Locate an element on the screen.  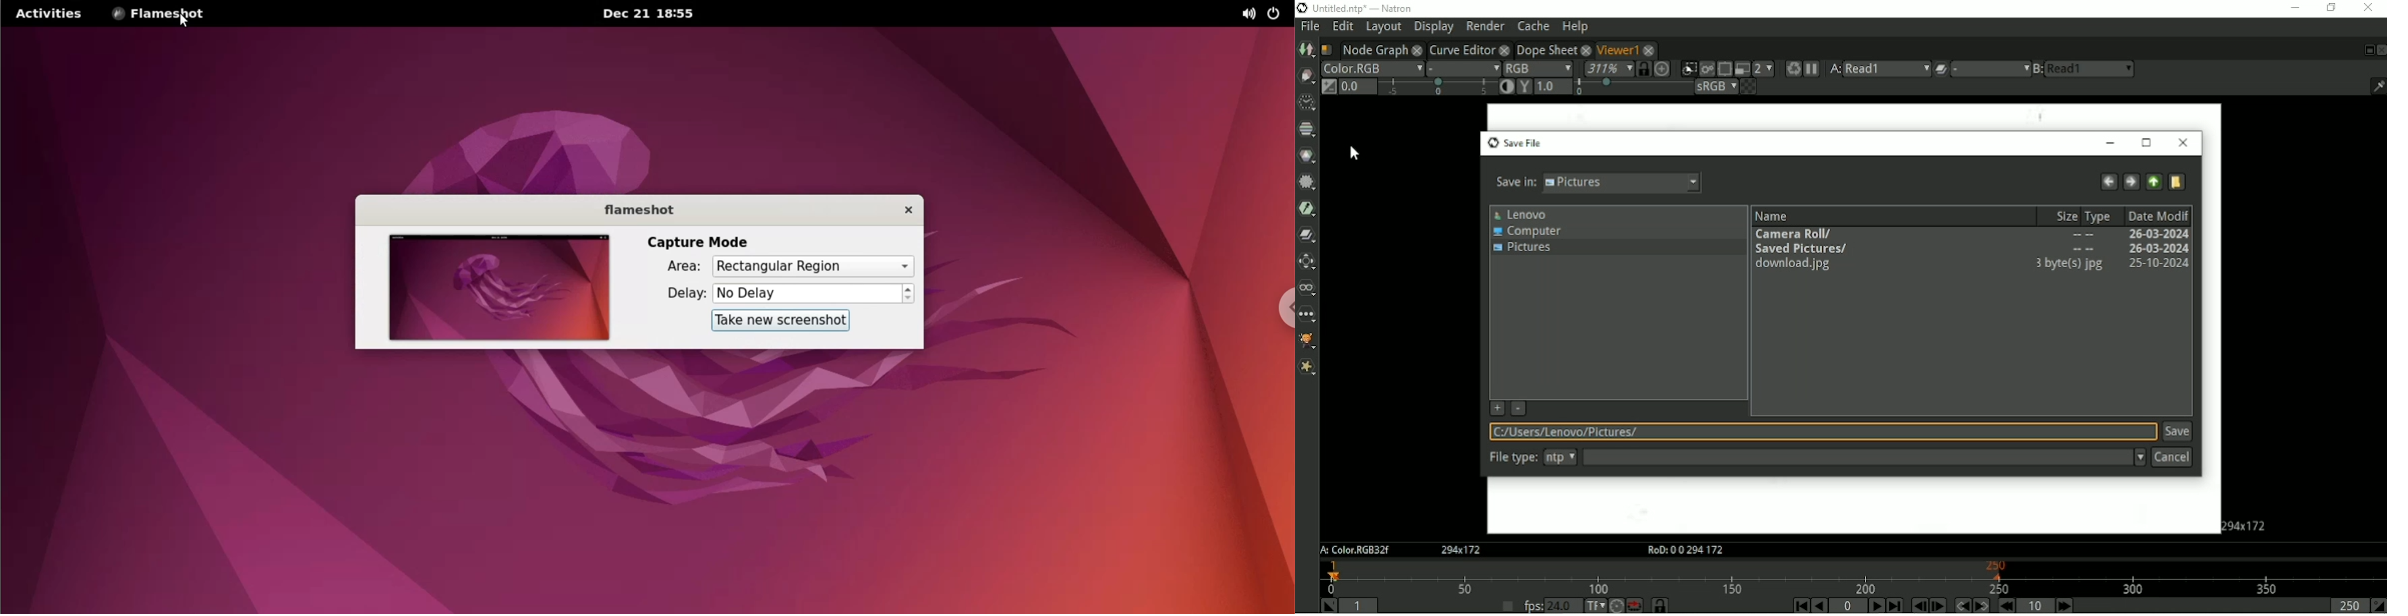
Layer is located at coordinates (1372, 69).